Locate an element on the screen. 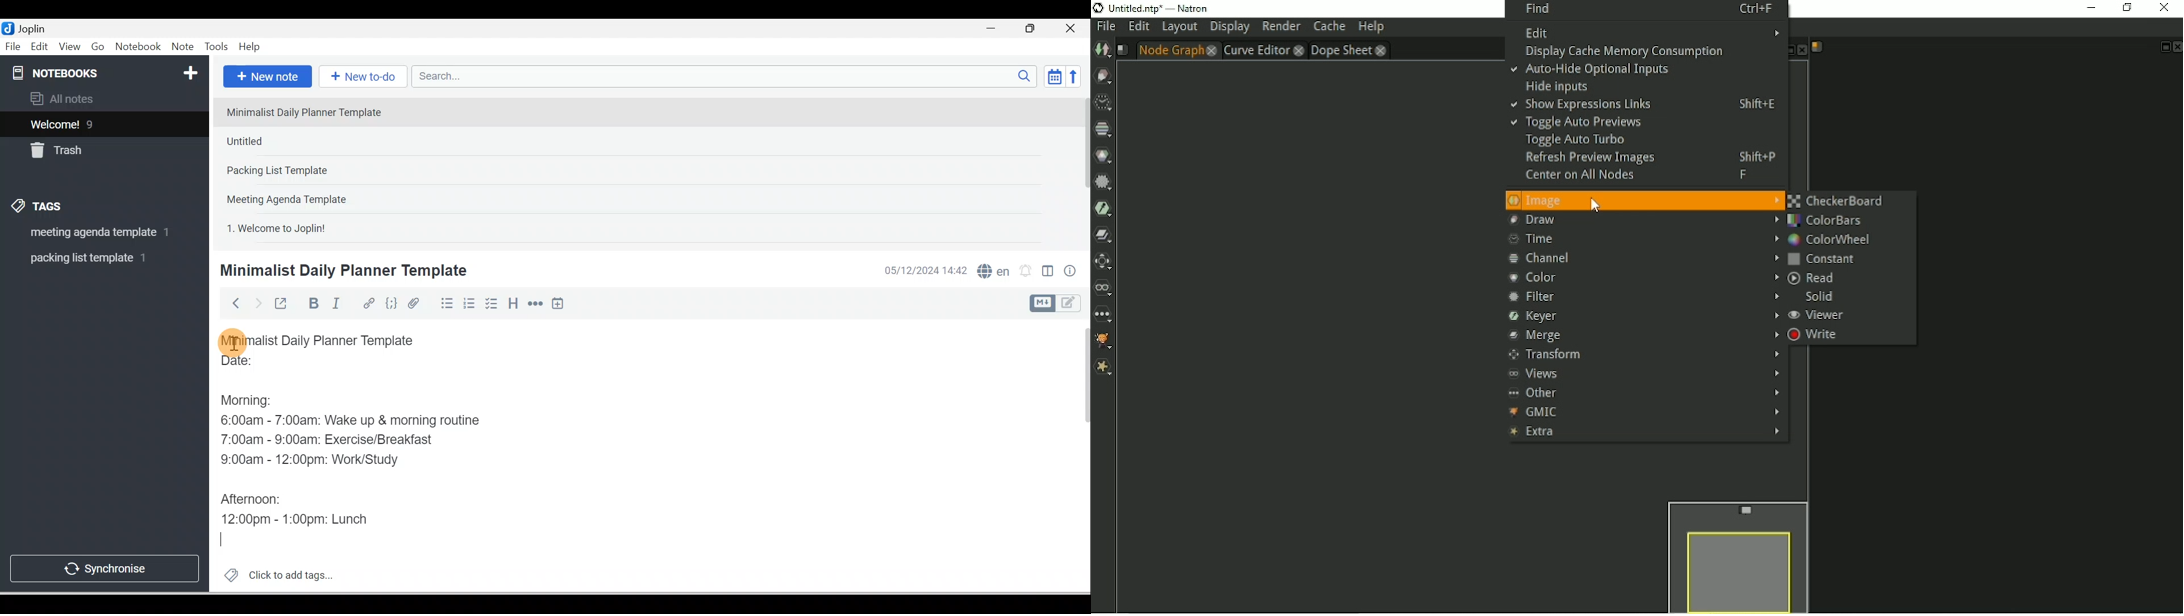  Morning: is located at coordinates (255, 397).